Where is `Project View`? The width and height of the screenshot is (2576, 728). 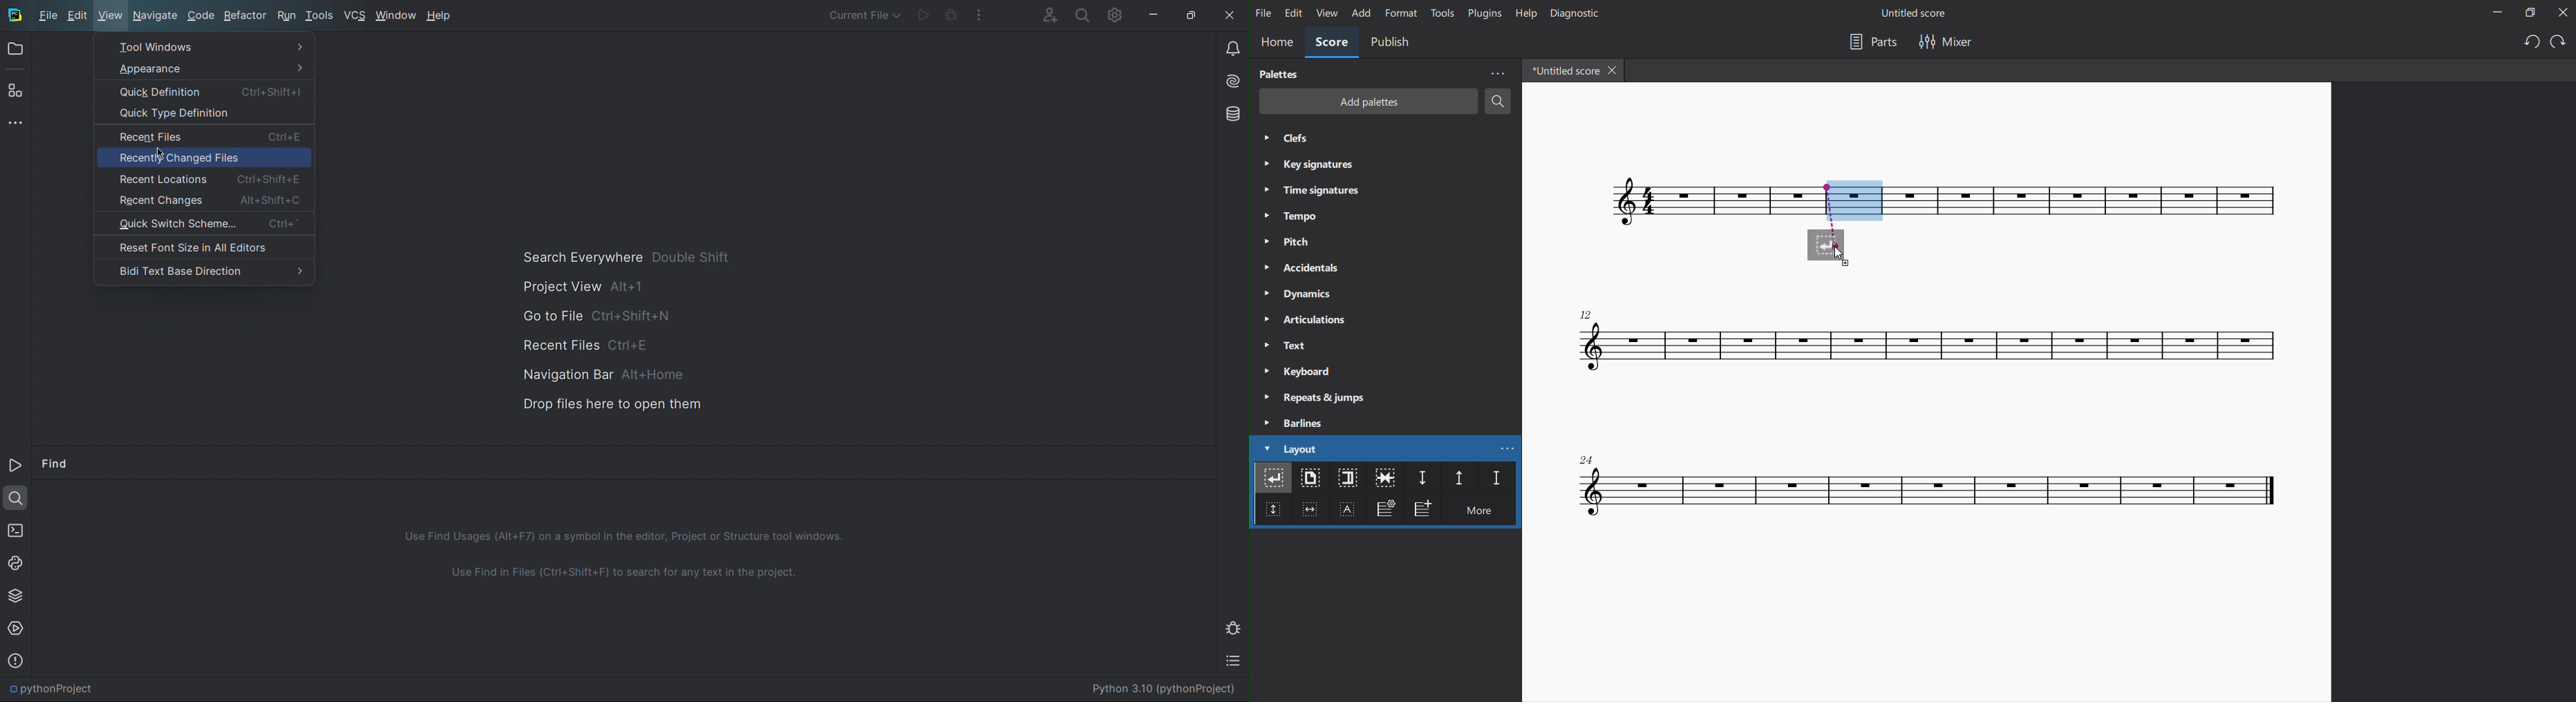
Project View is located at coordinates (588, 288).